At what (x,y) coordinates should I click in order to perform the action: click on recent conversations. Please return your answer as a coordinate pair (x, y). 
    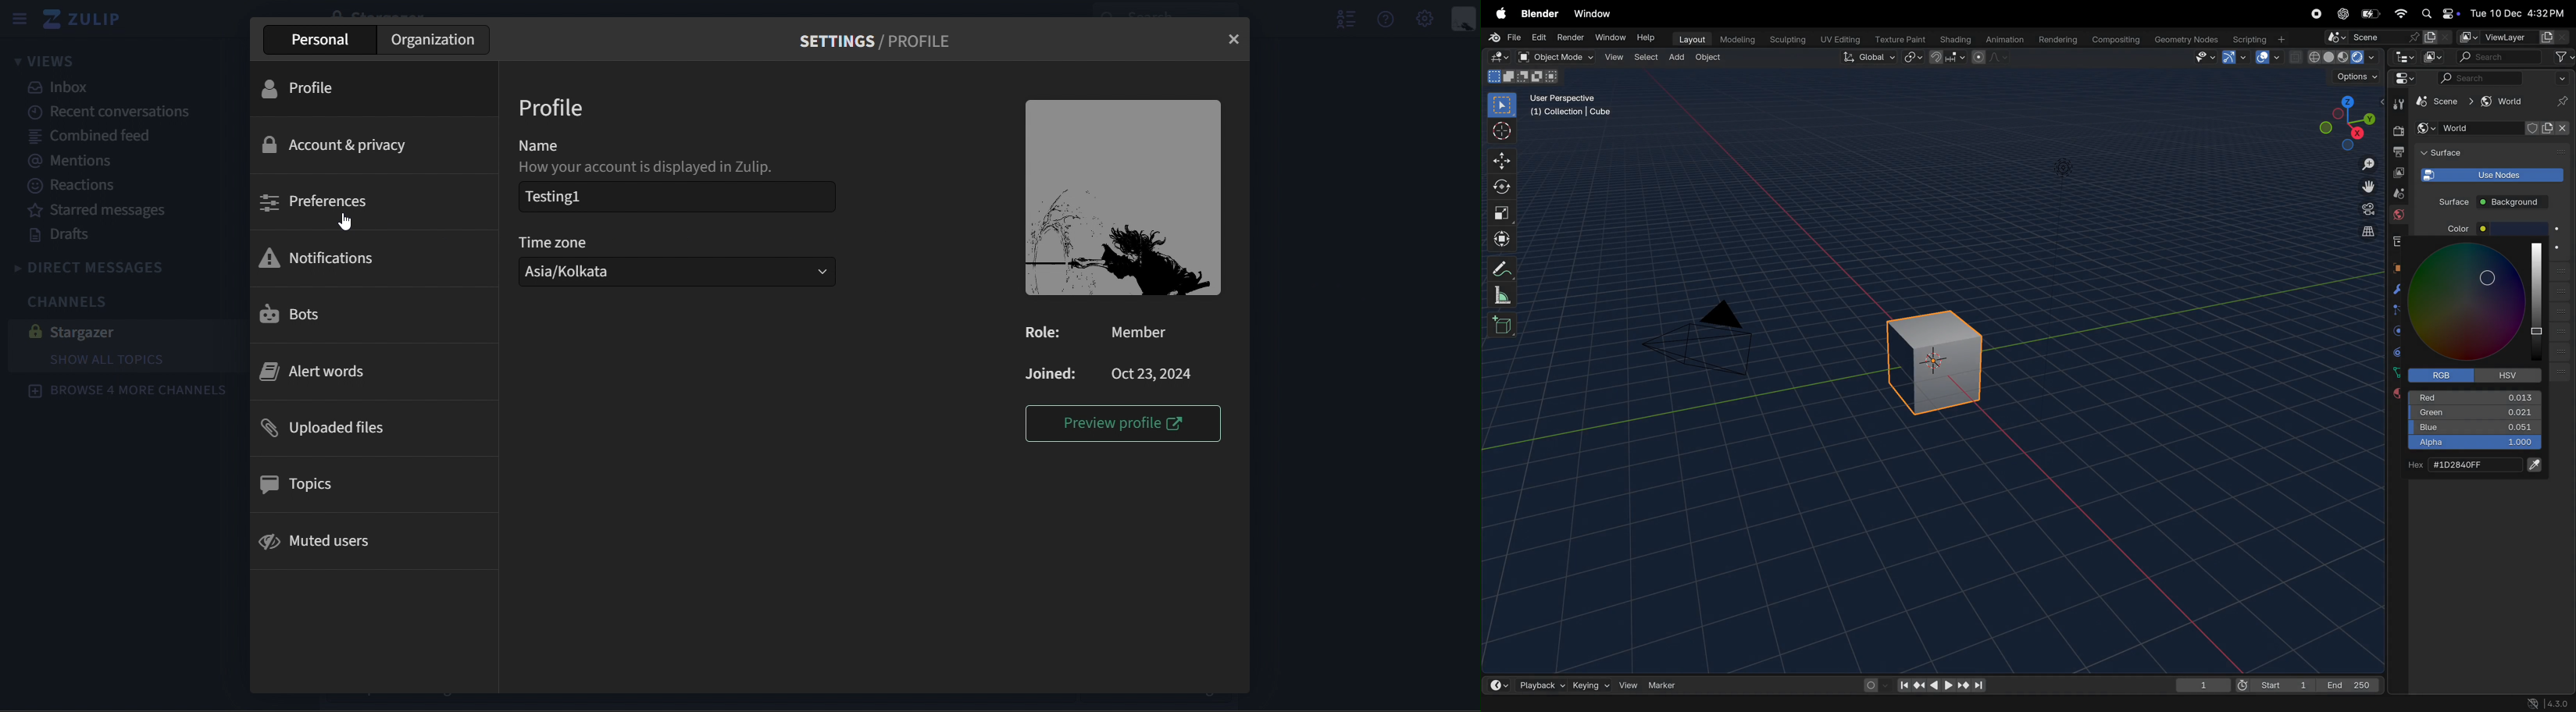
    Looking at the image, I should click on (113, 112).